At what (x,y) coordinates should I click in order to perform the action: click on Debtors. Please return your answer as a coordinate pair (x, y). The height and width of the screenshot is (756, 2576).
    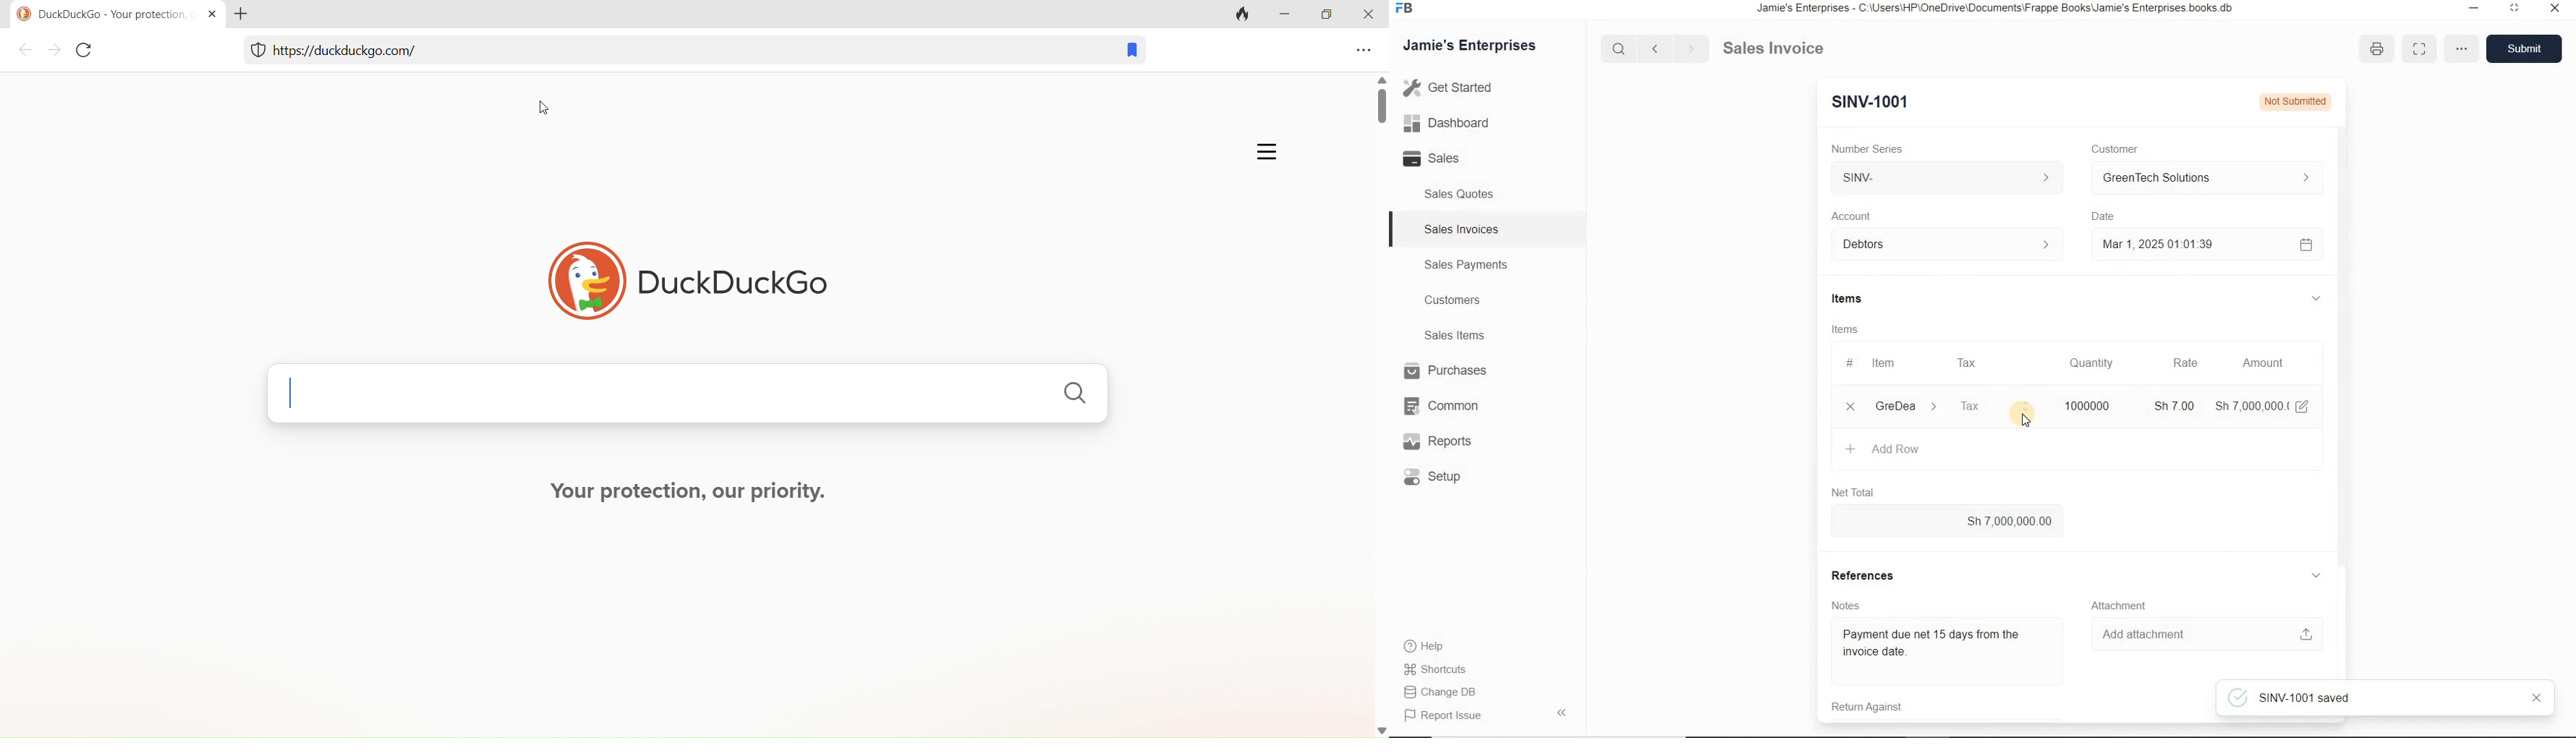
    Looking at the image, I should click on (1940, 245).